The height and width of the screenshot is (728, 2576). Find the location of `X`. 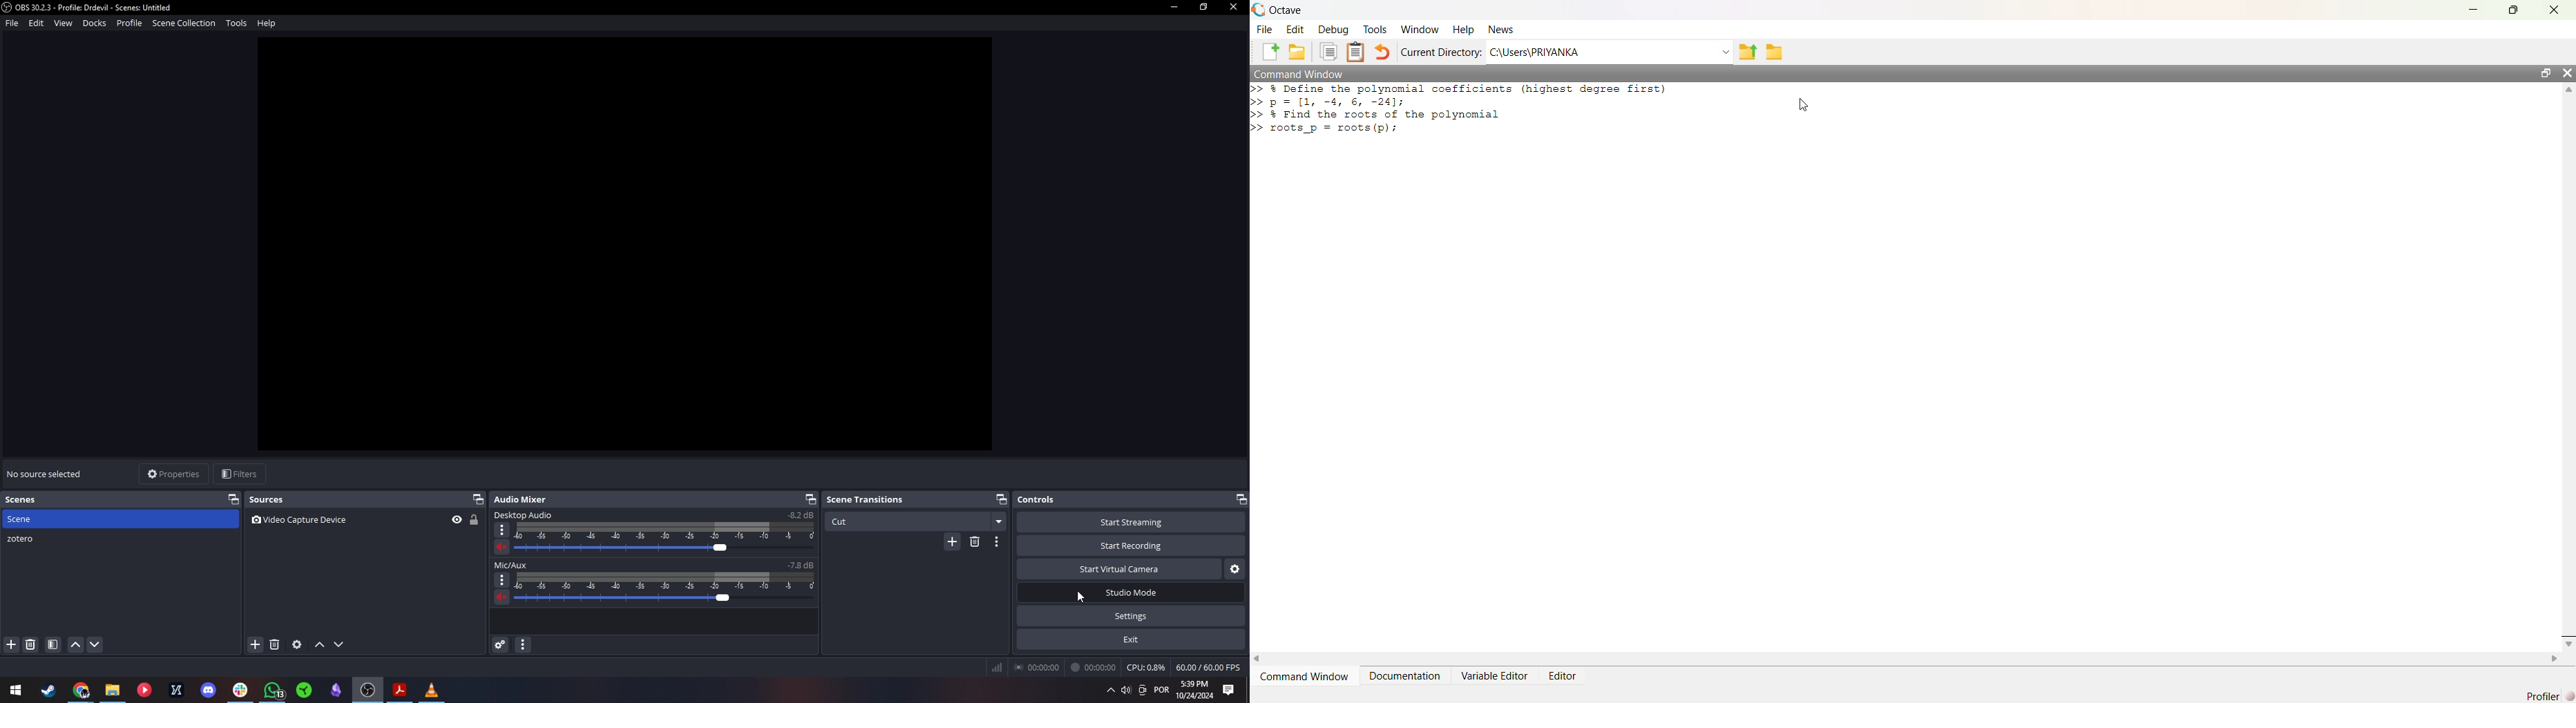

X is located at coordinates (178, 689).